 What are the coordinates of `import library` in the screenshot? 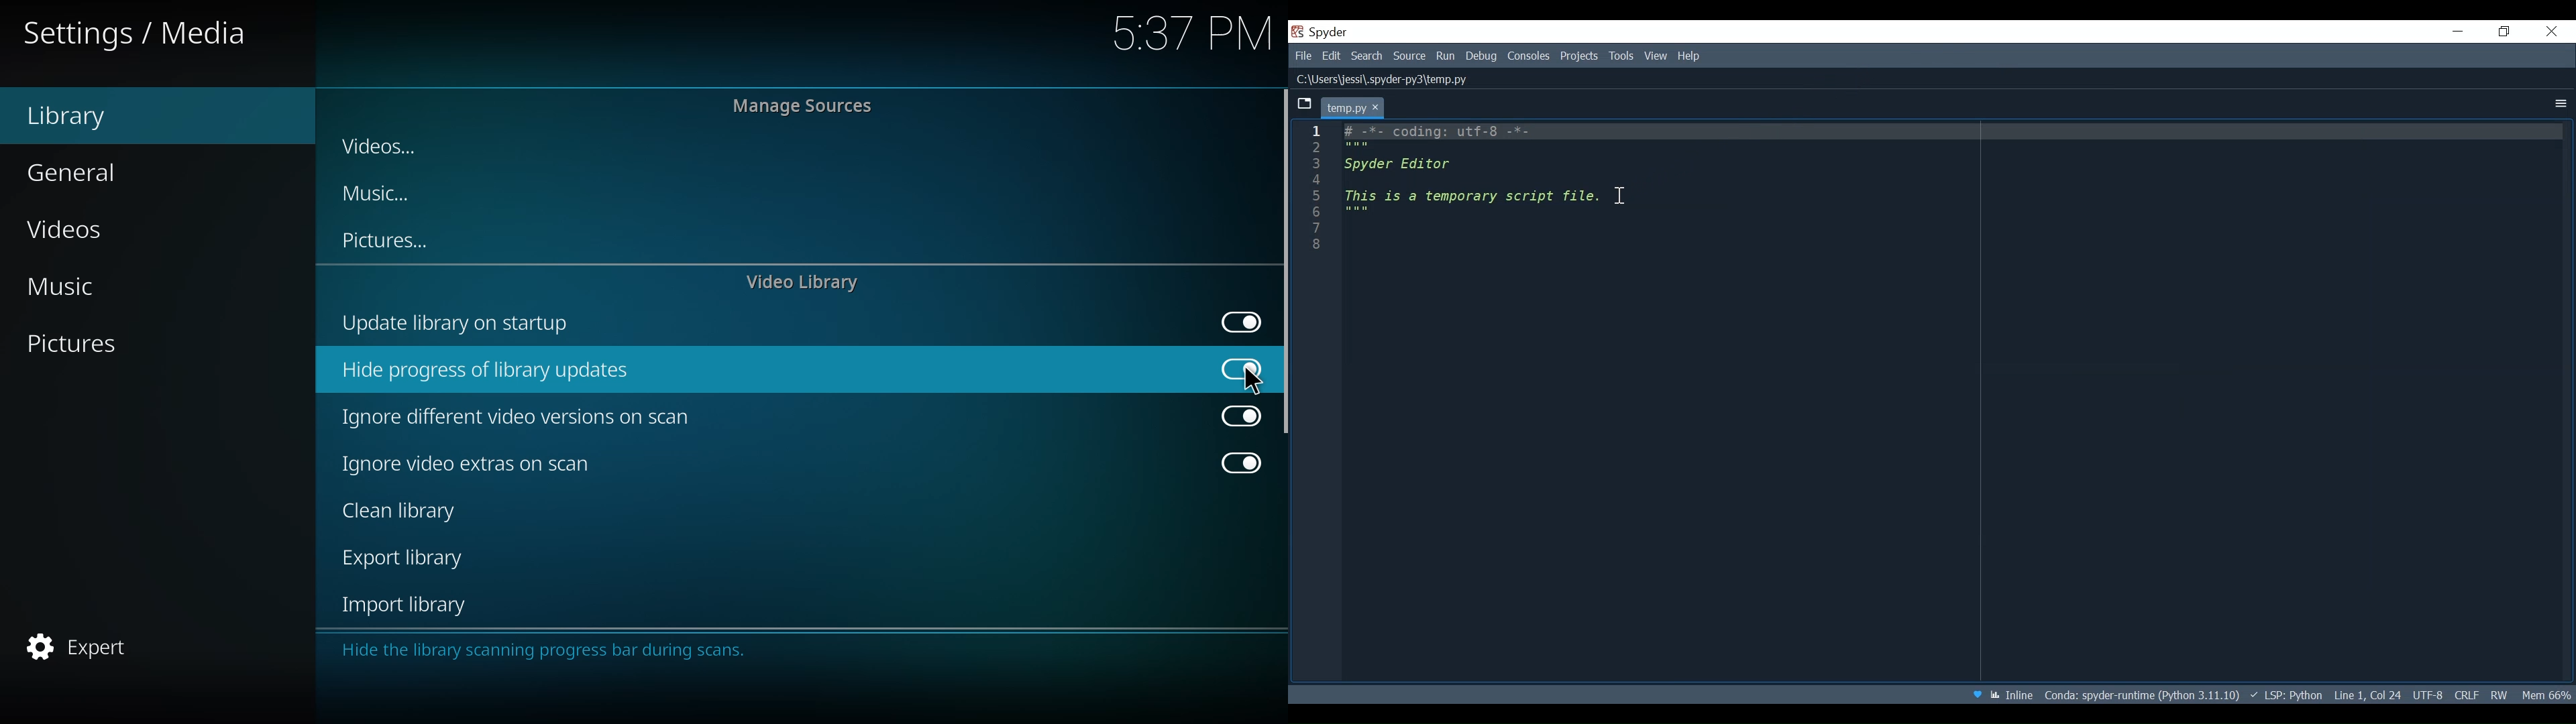 It's located at (408, 605).